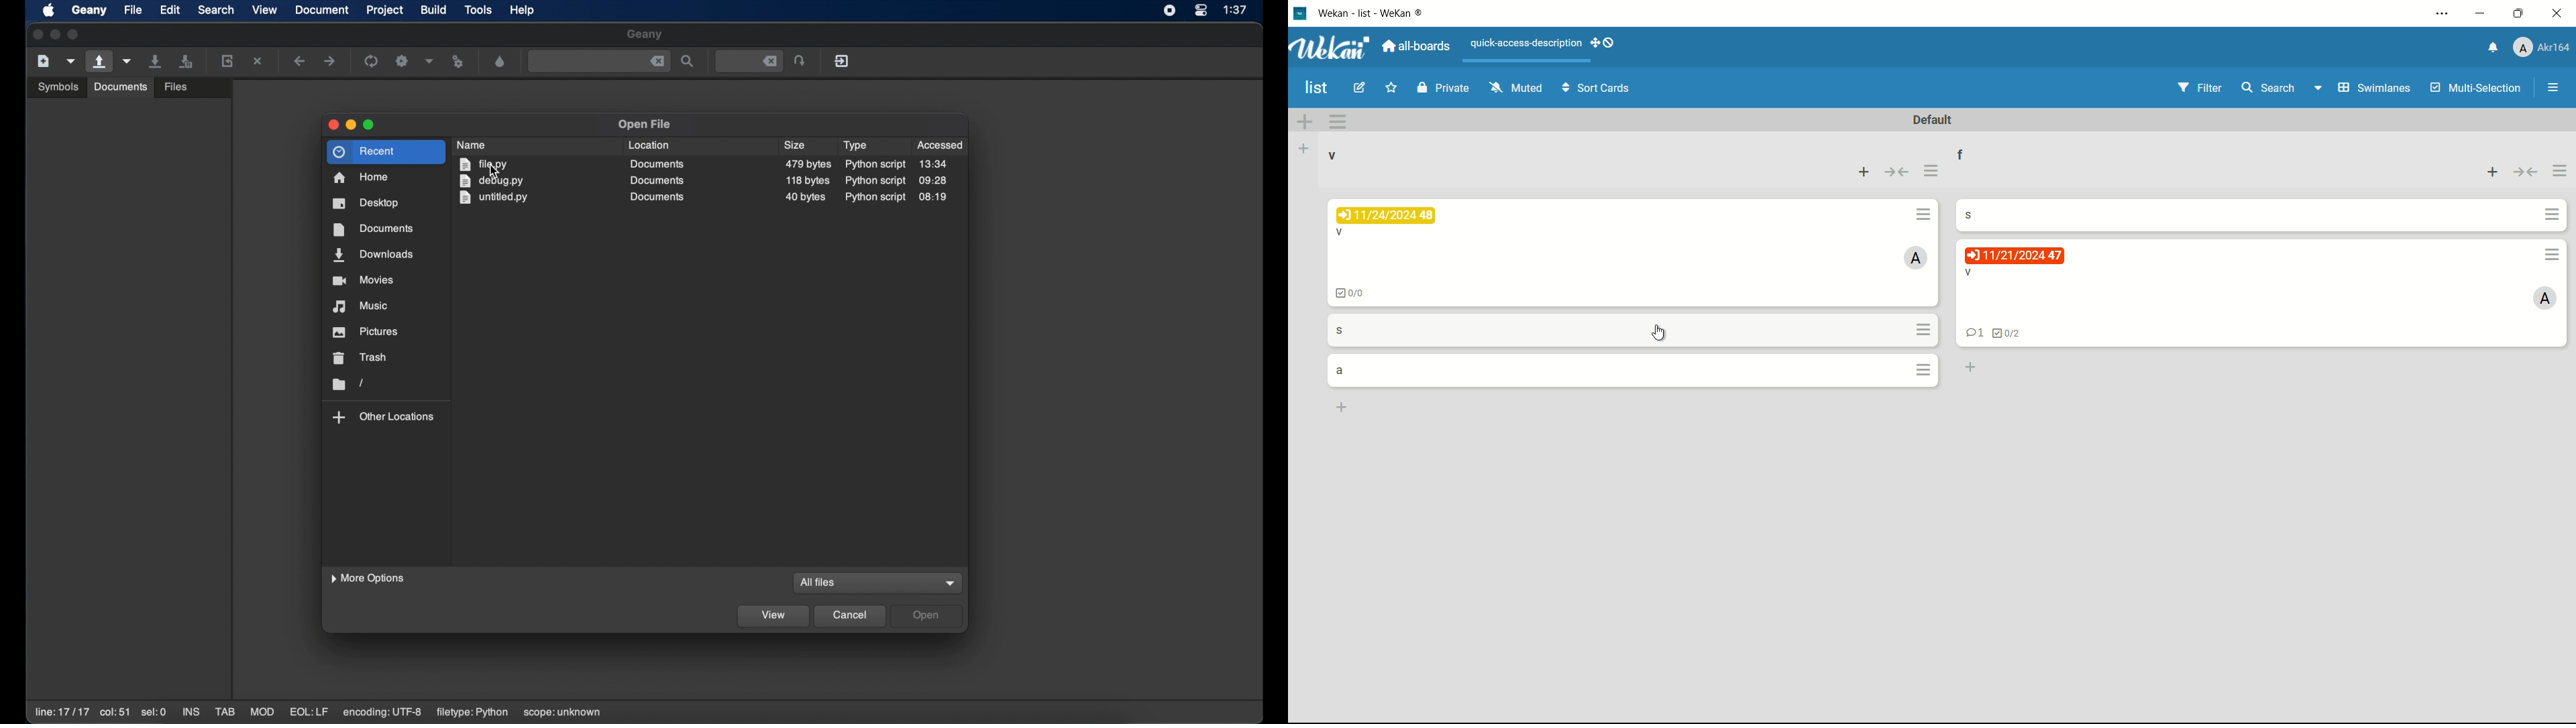 This screenshot has height=728, width=2576. Describe the element at coordinates (933, 164) in the screenshot. I see `13:34` at that location.